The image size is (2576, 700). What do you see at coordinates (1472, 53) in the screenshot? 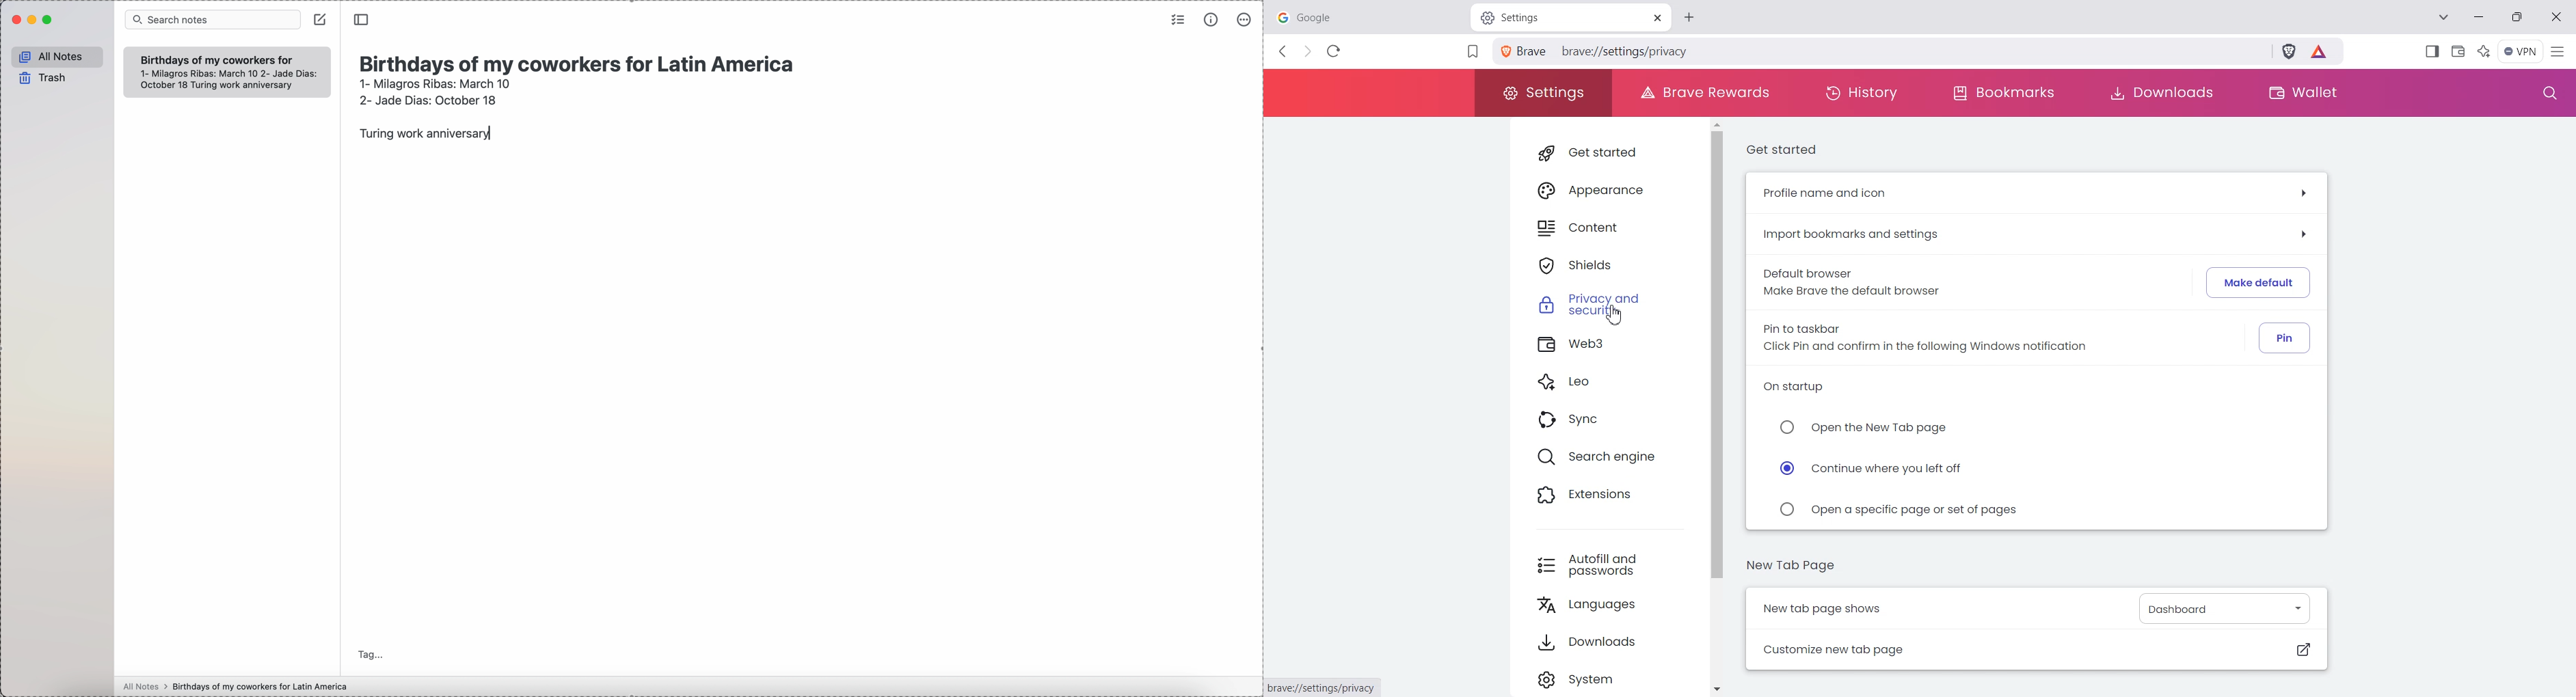
I see `Bookmark` at bounding box center [1472, 53].